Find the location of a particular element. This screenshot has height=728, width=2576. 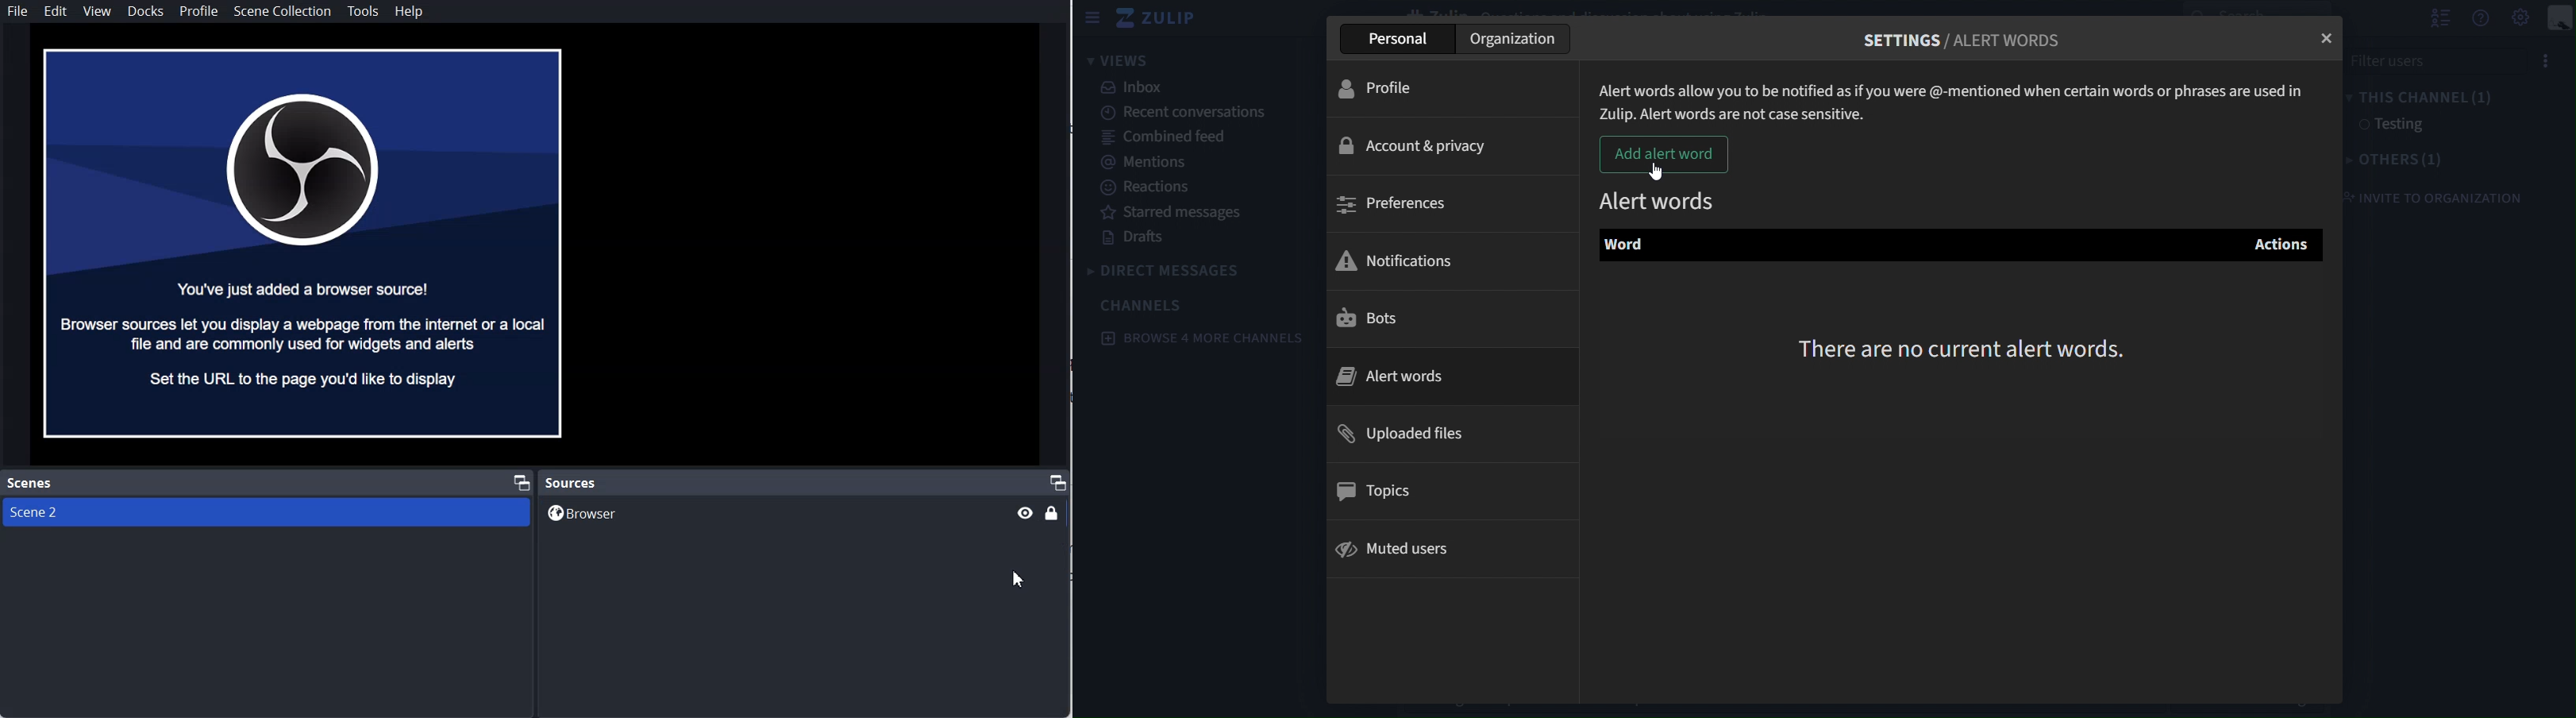

drafts is located at coordinates (1141, 240).